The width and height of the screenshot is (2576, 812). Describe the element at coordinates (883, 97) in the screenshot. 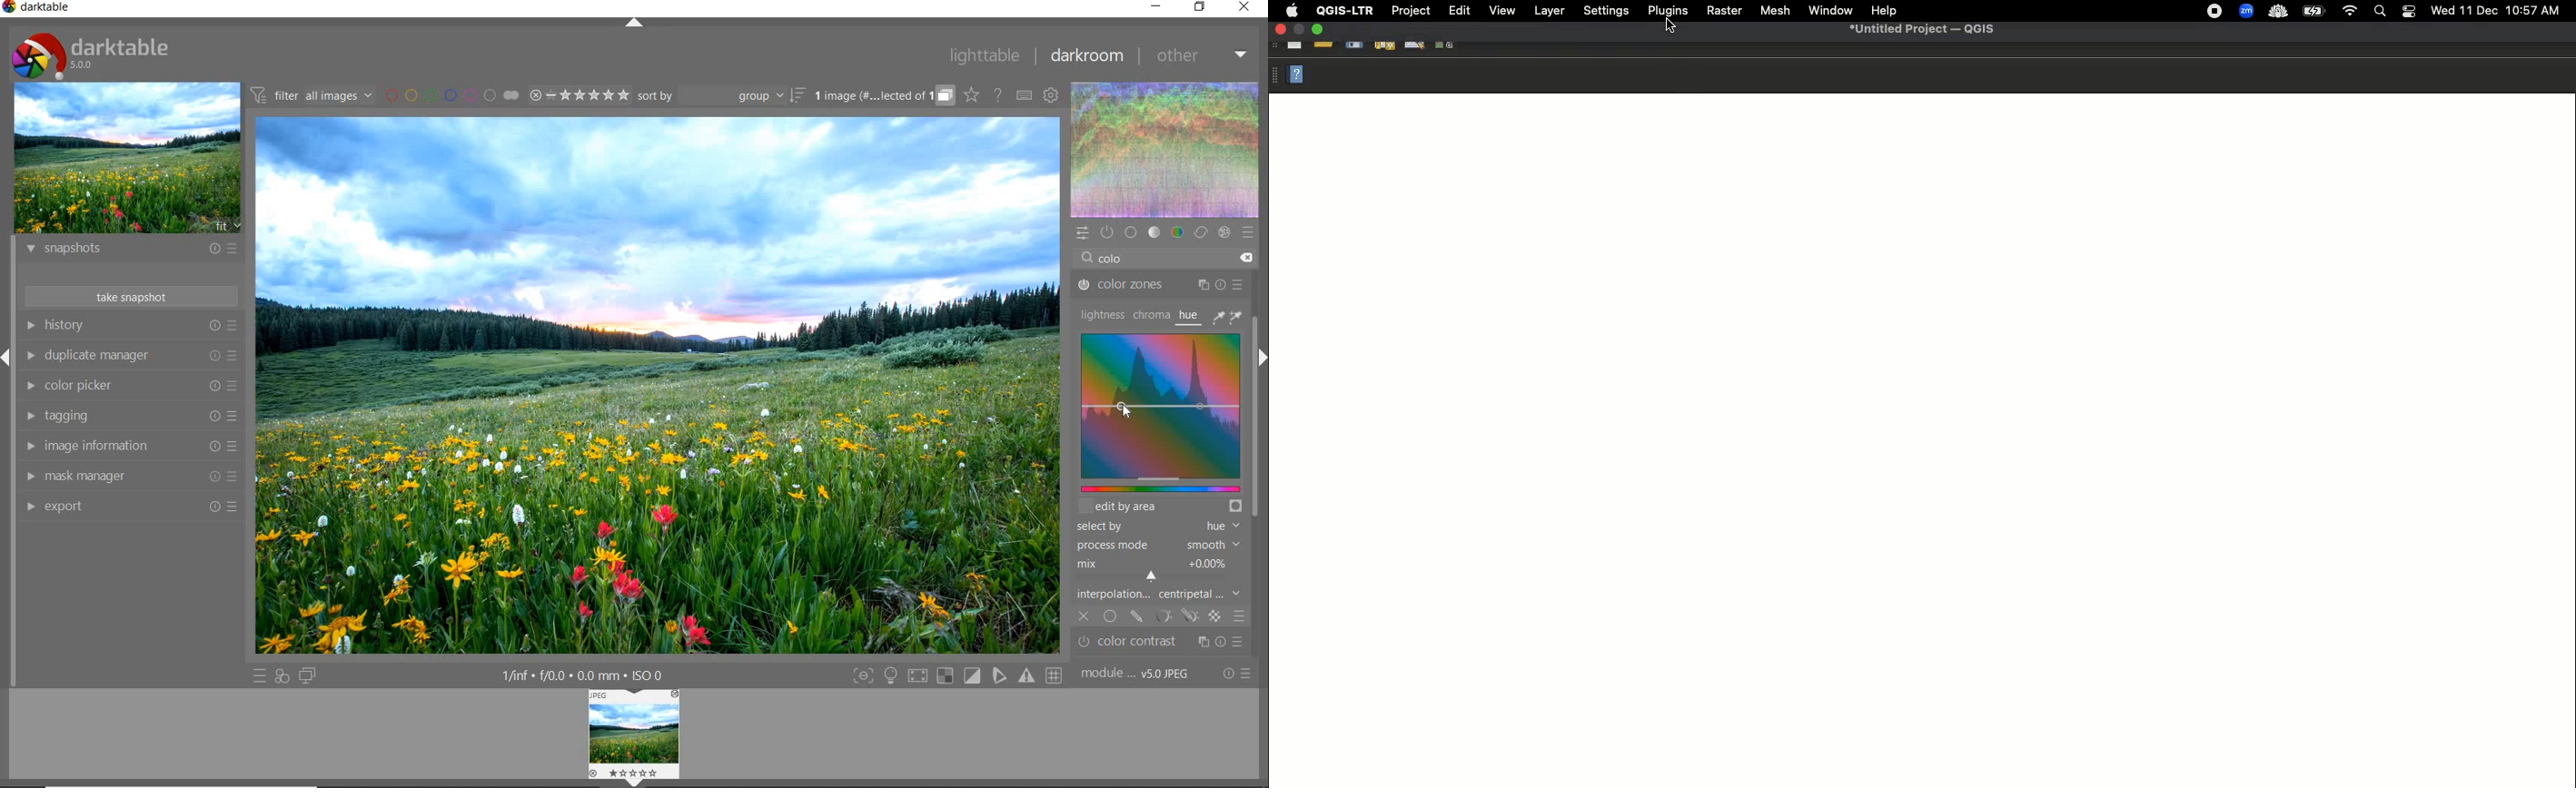

I see `grouped images` at that location.